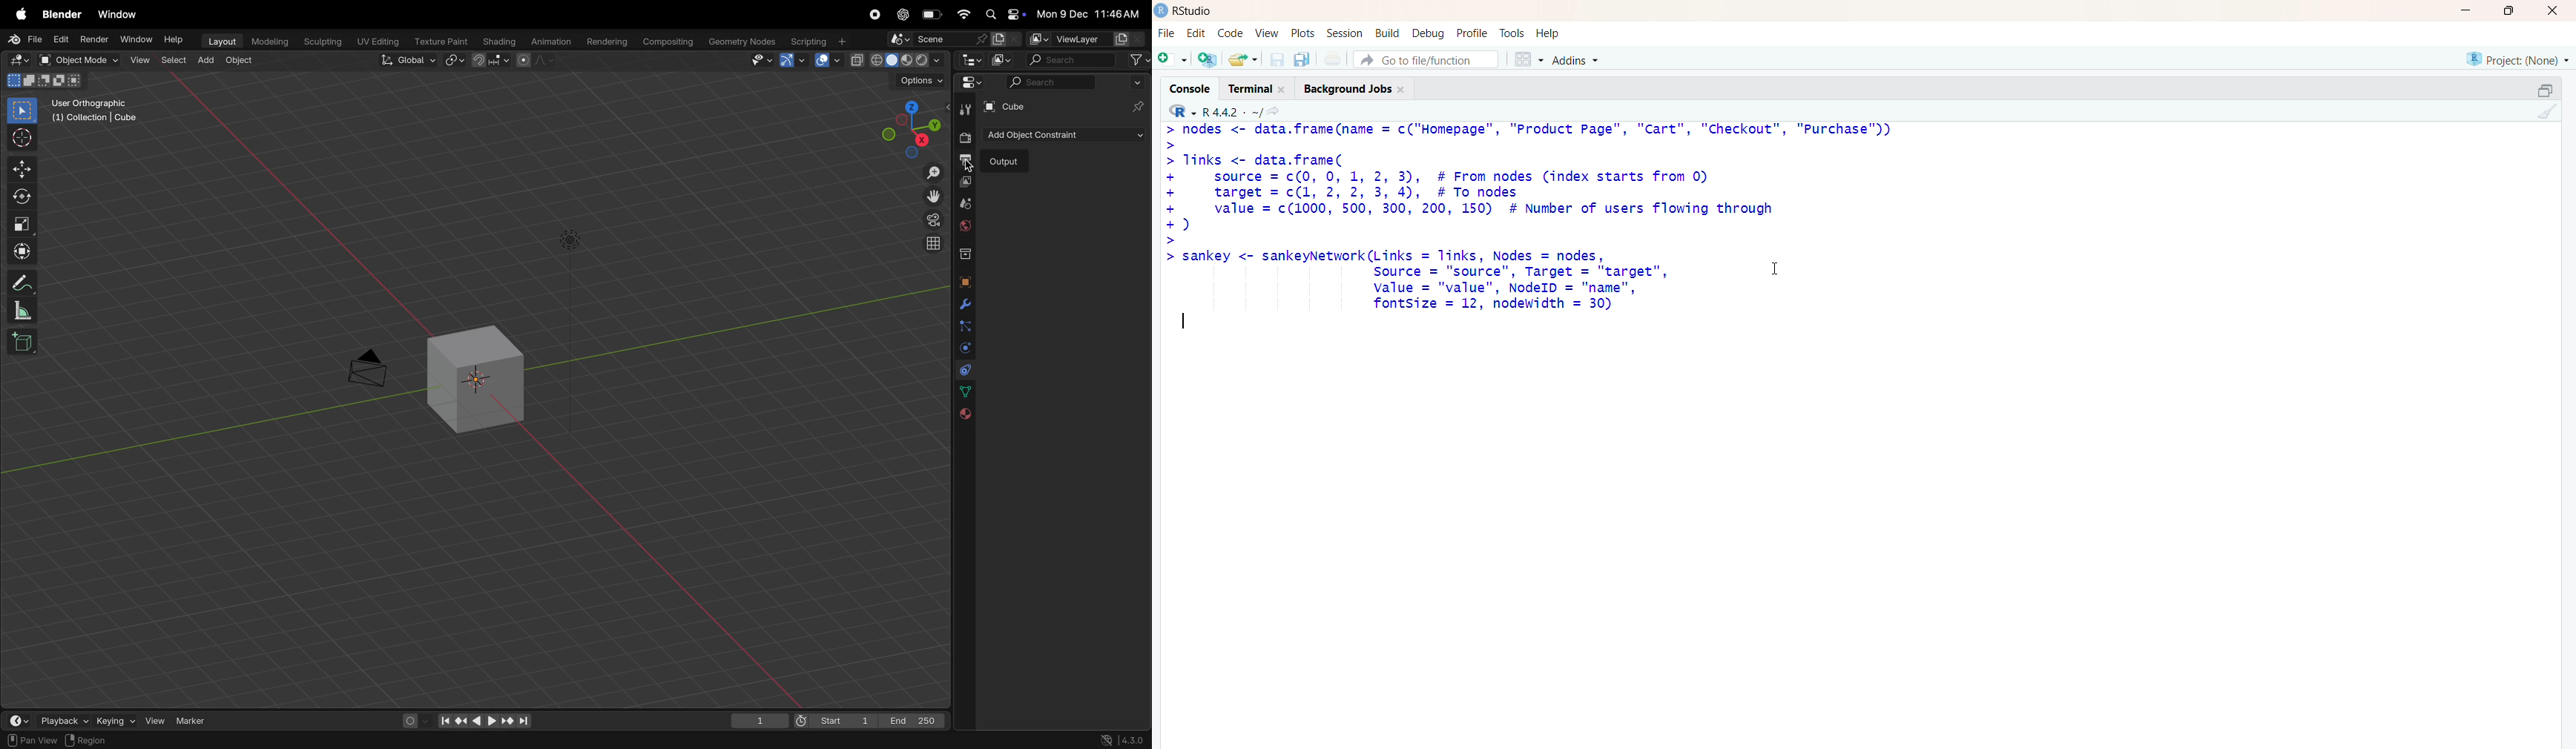 The image size is (2576, 756). What do you see at coordinates (964, 325) in the screenshot?
I see `particles` at bounding box center [964, 325].